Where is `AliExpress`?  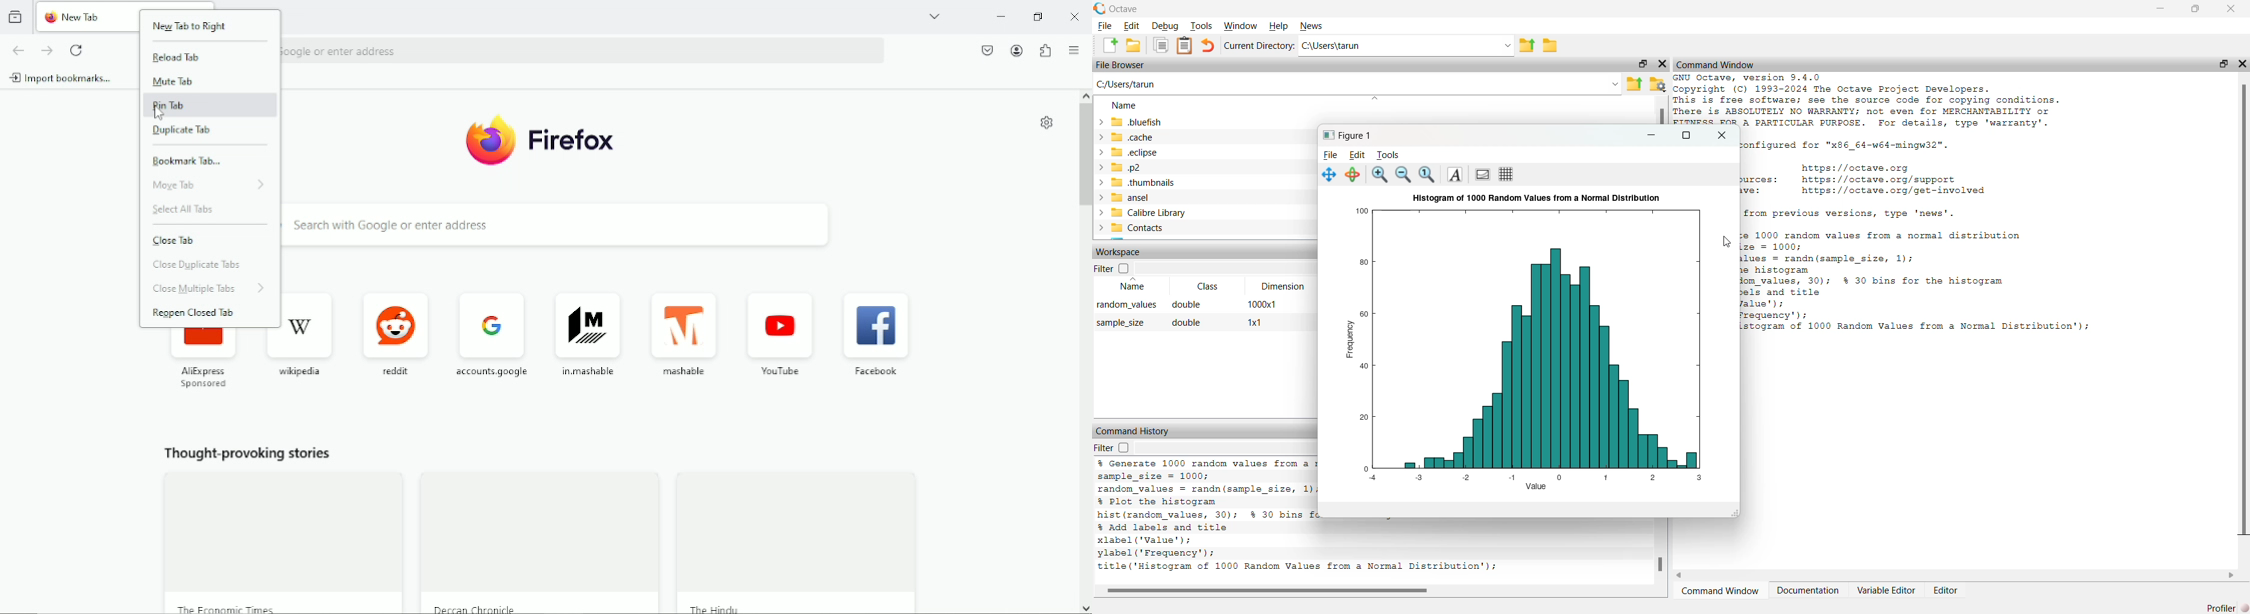
AliExpress is located at coordinates (206, 362).